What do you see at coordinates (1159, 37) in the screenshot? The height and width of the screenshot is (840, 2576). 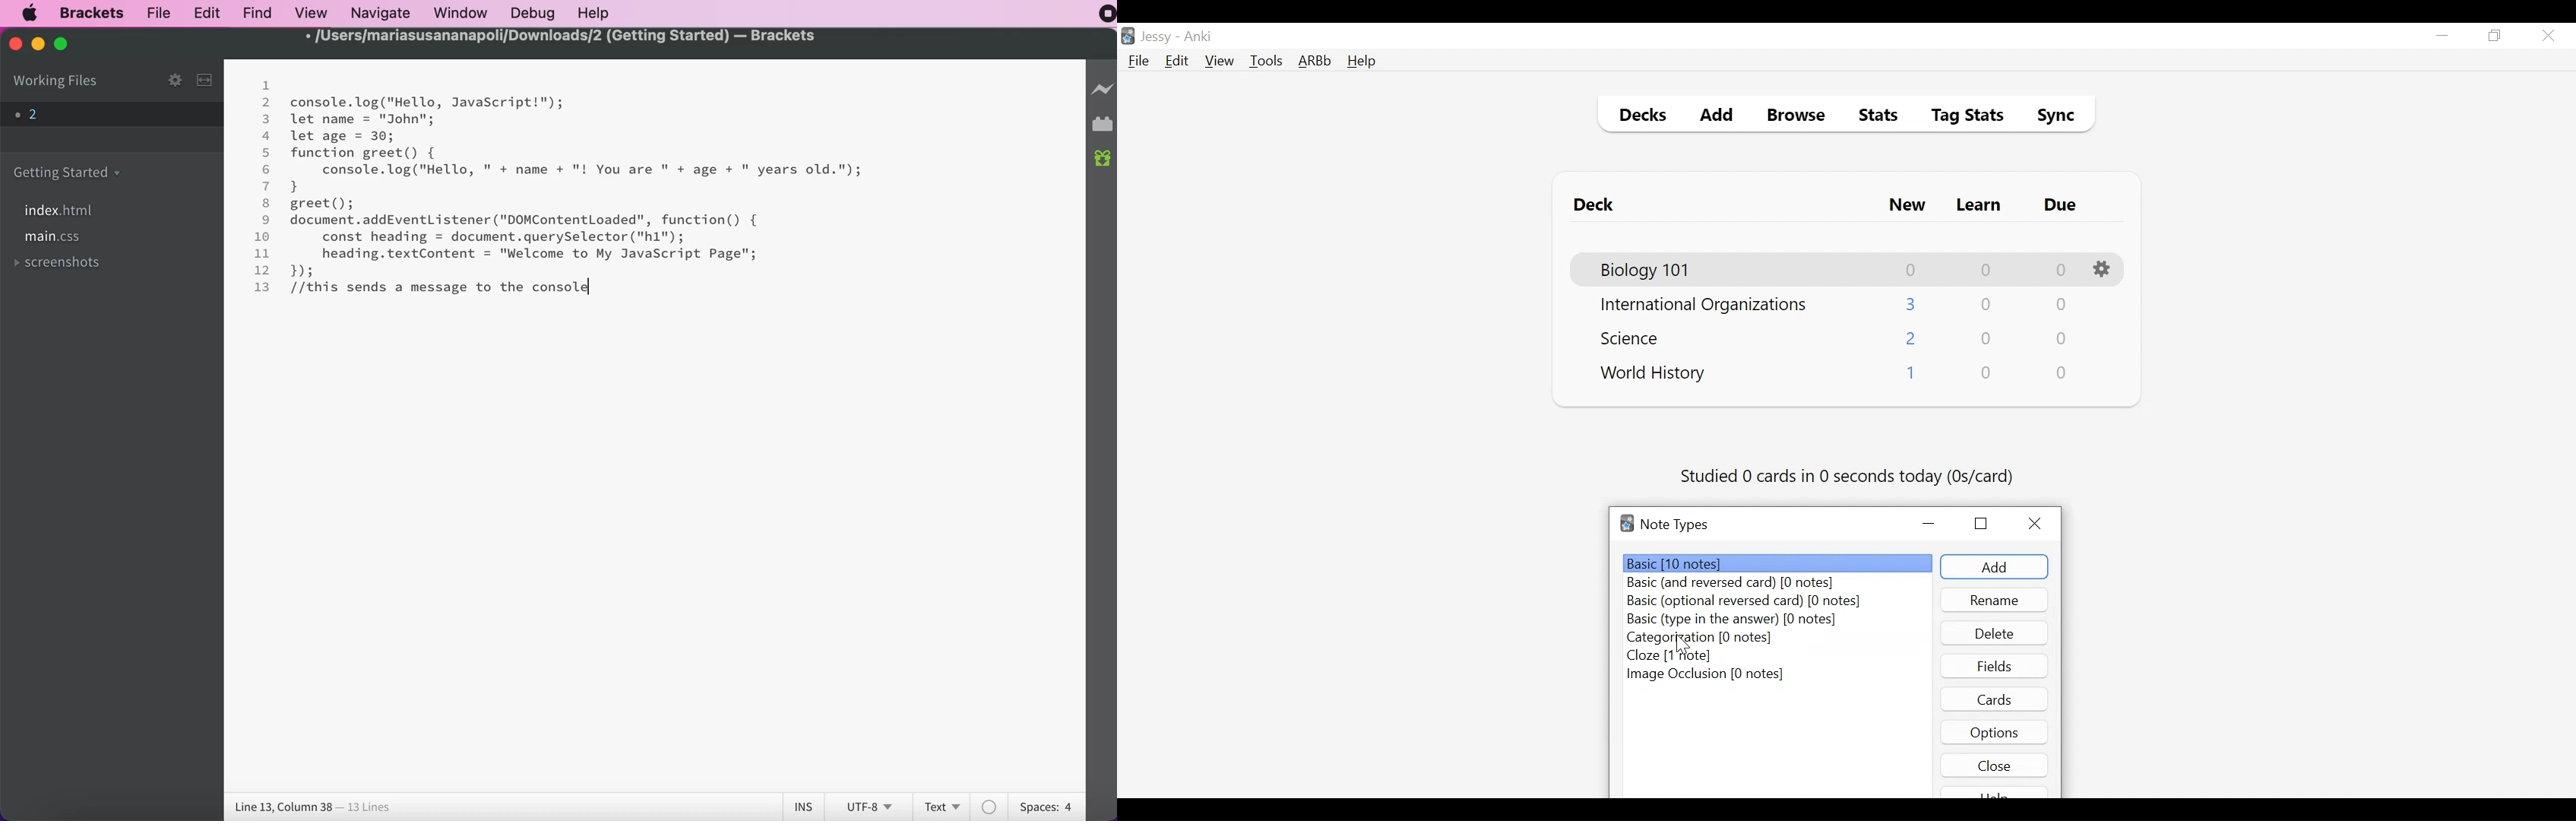 I see `User Nmae` at bounding box center [1159, 37].